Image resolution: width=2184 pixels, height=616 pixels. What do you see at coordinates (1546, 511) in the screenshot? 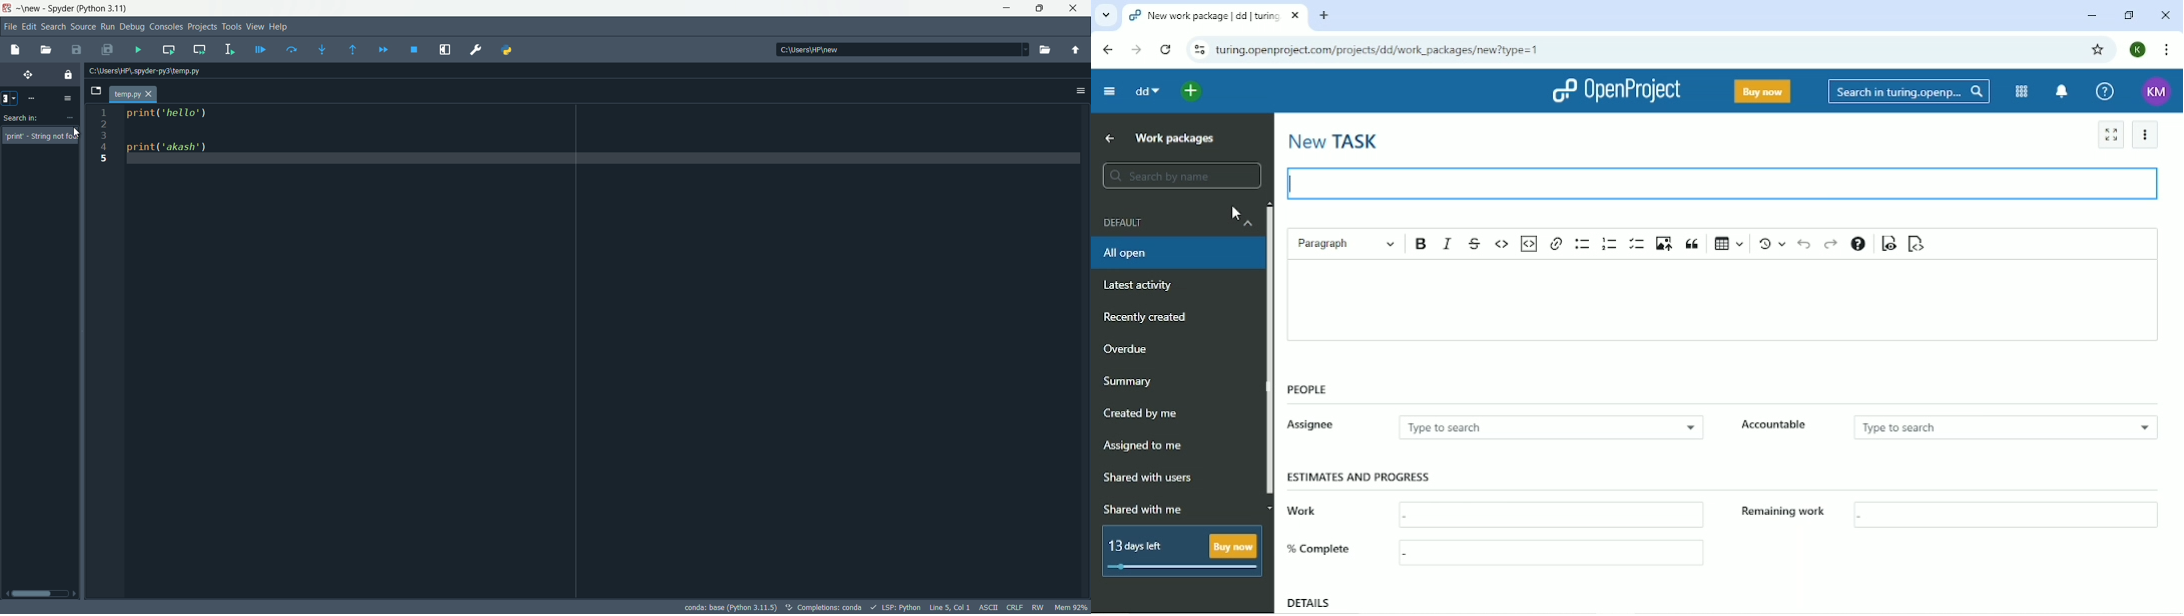
I see `box` at bounding box center [1546, 511].